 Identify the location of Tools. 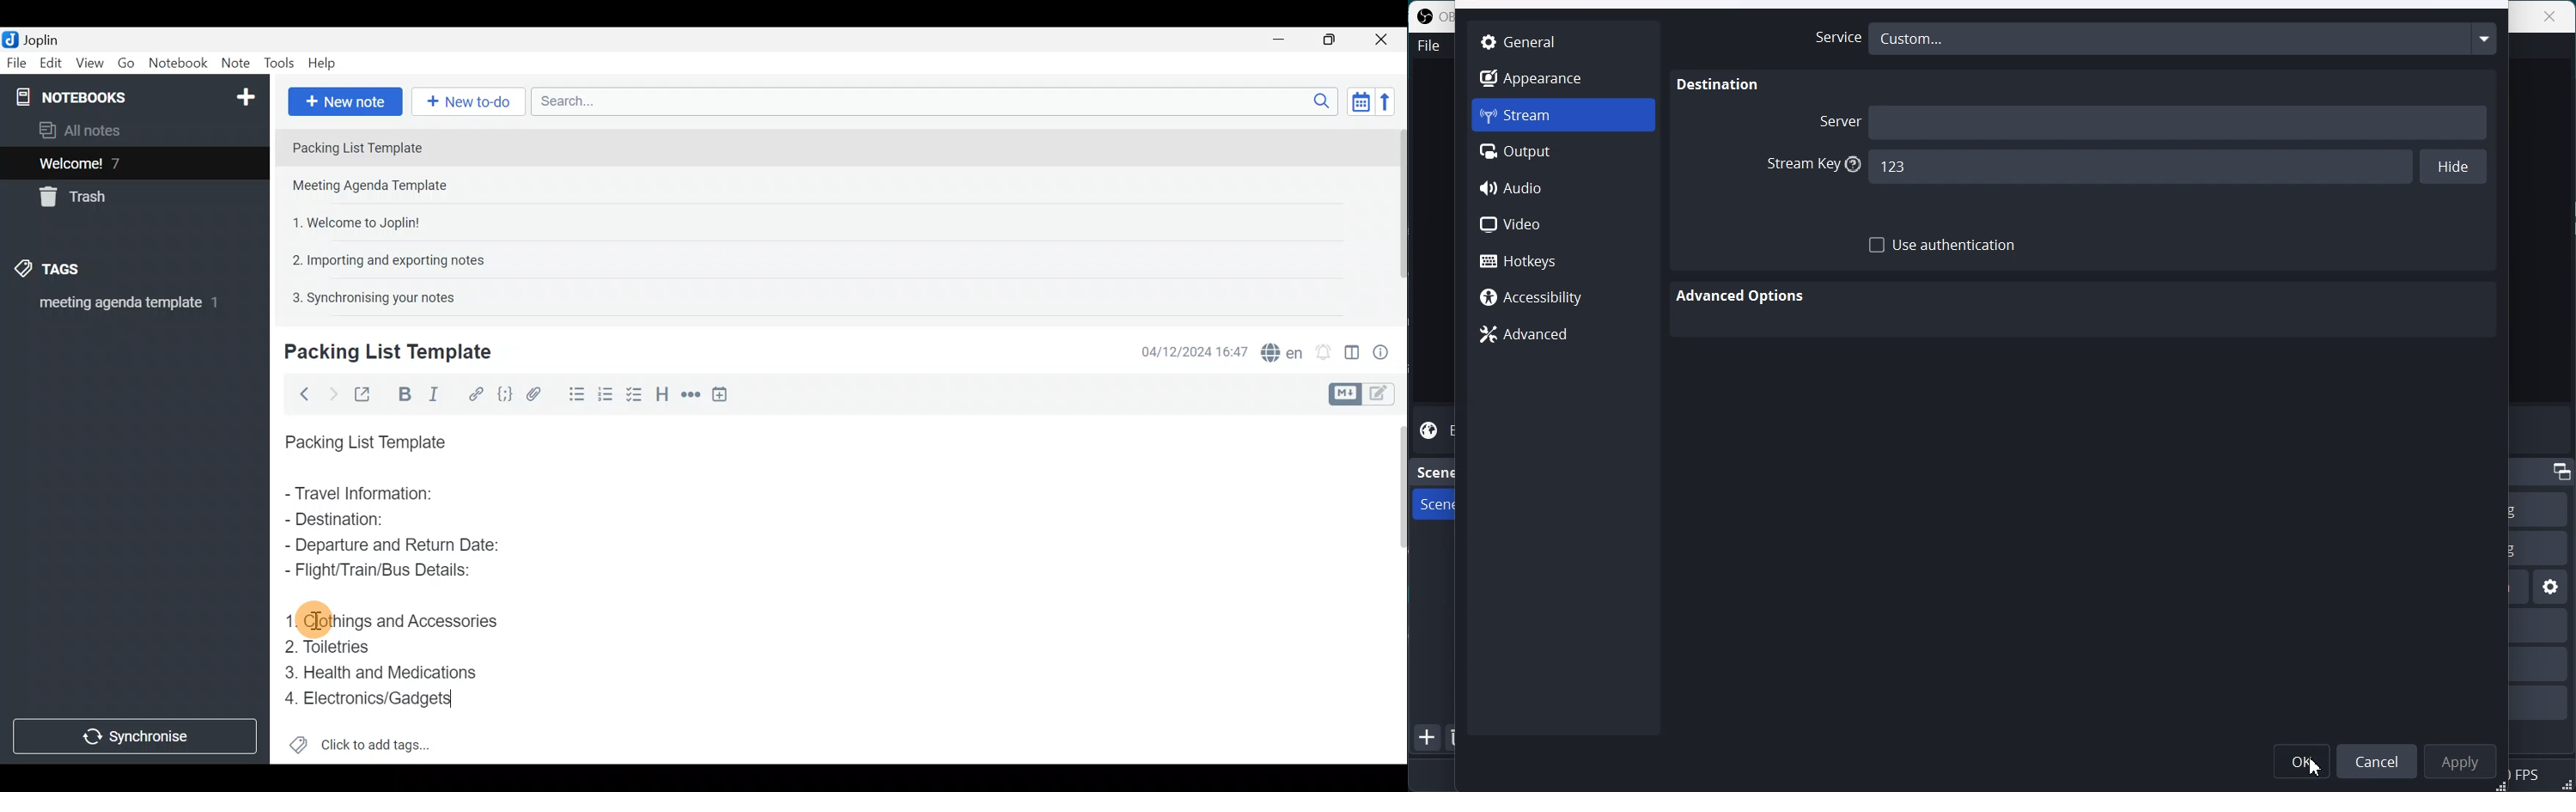
(281, 64).